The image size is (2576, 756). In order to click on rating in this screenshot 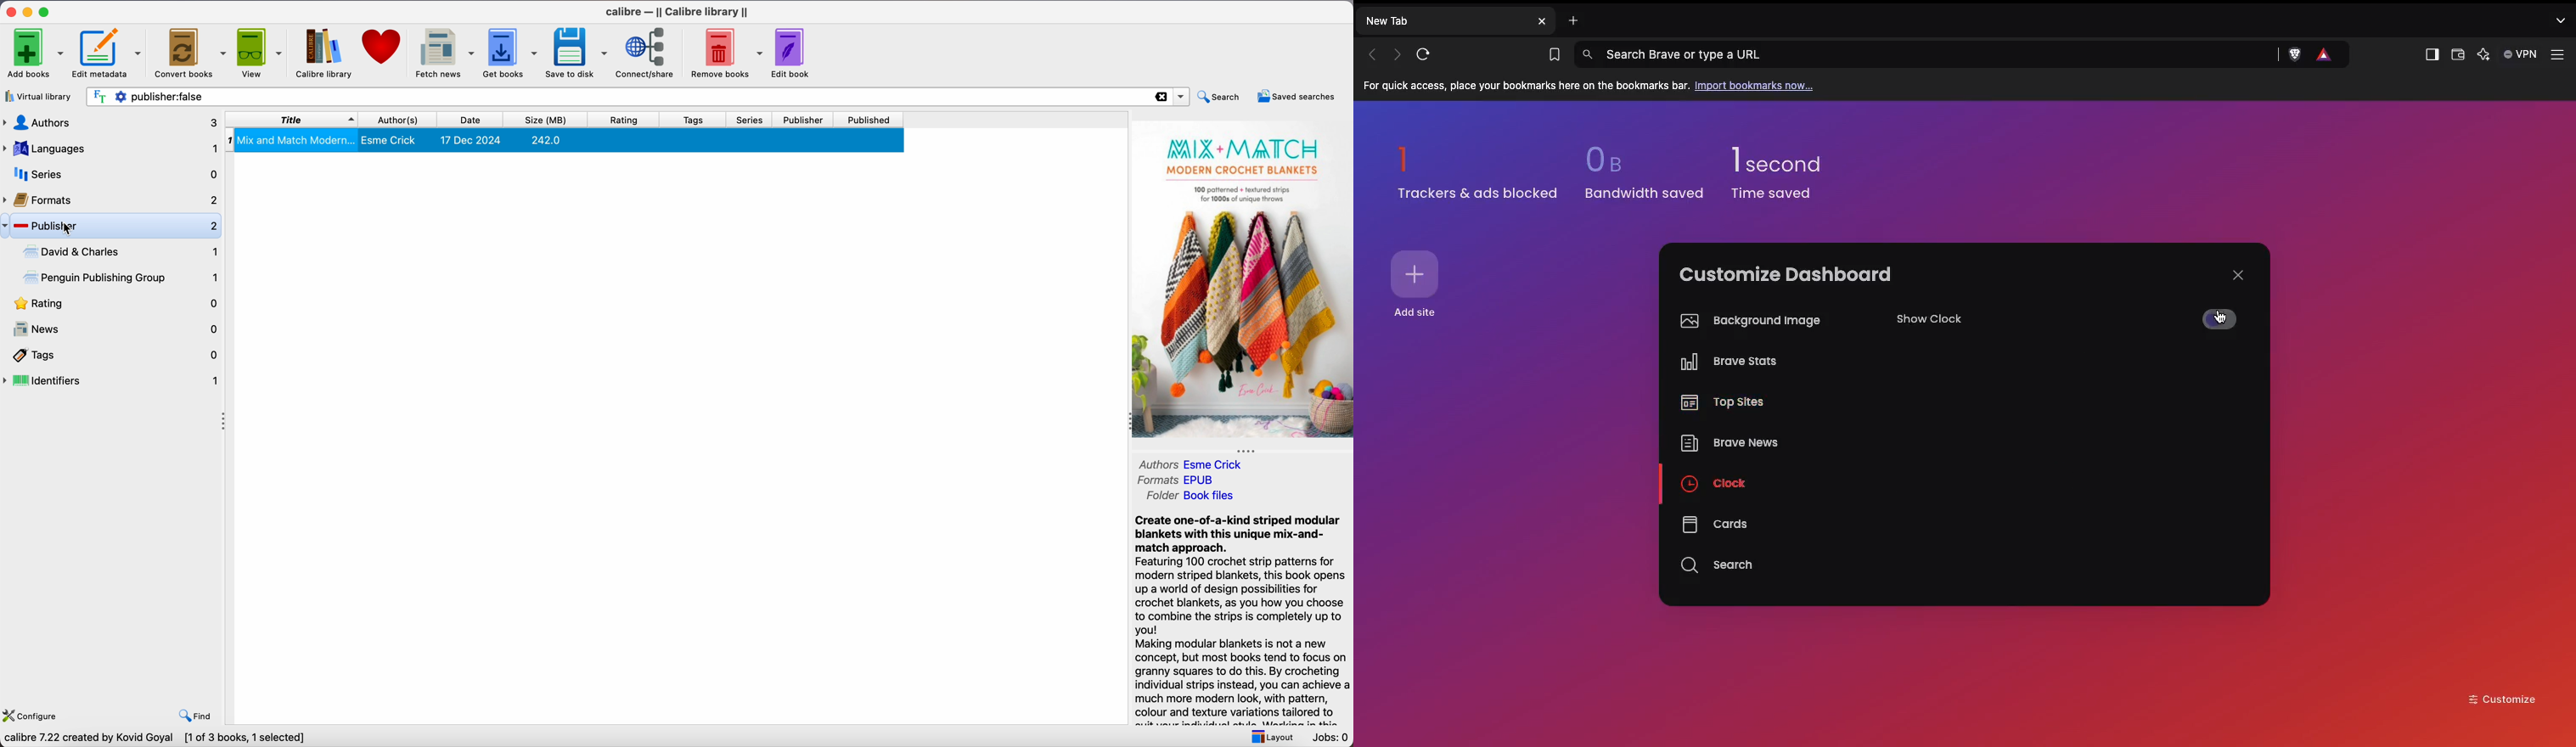, I will do `click(112, 305)`.